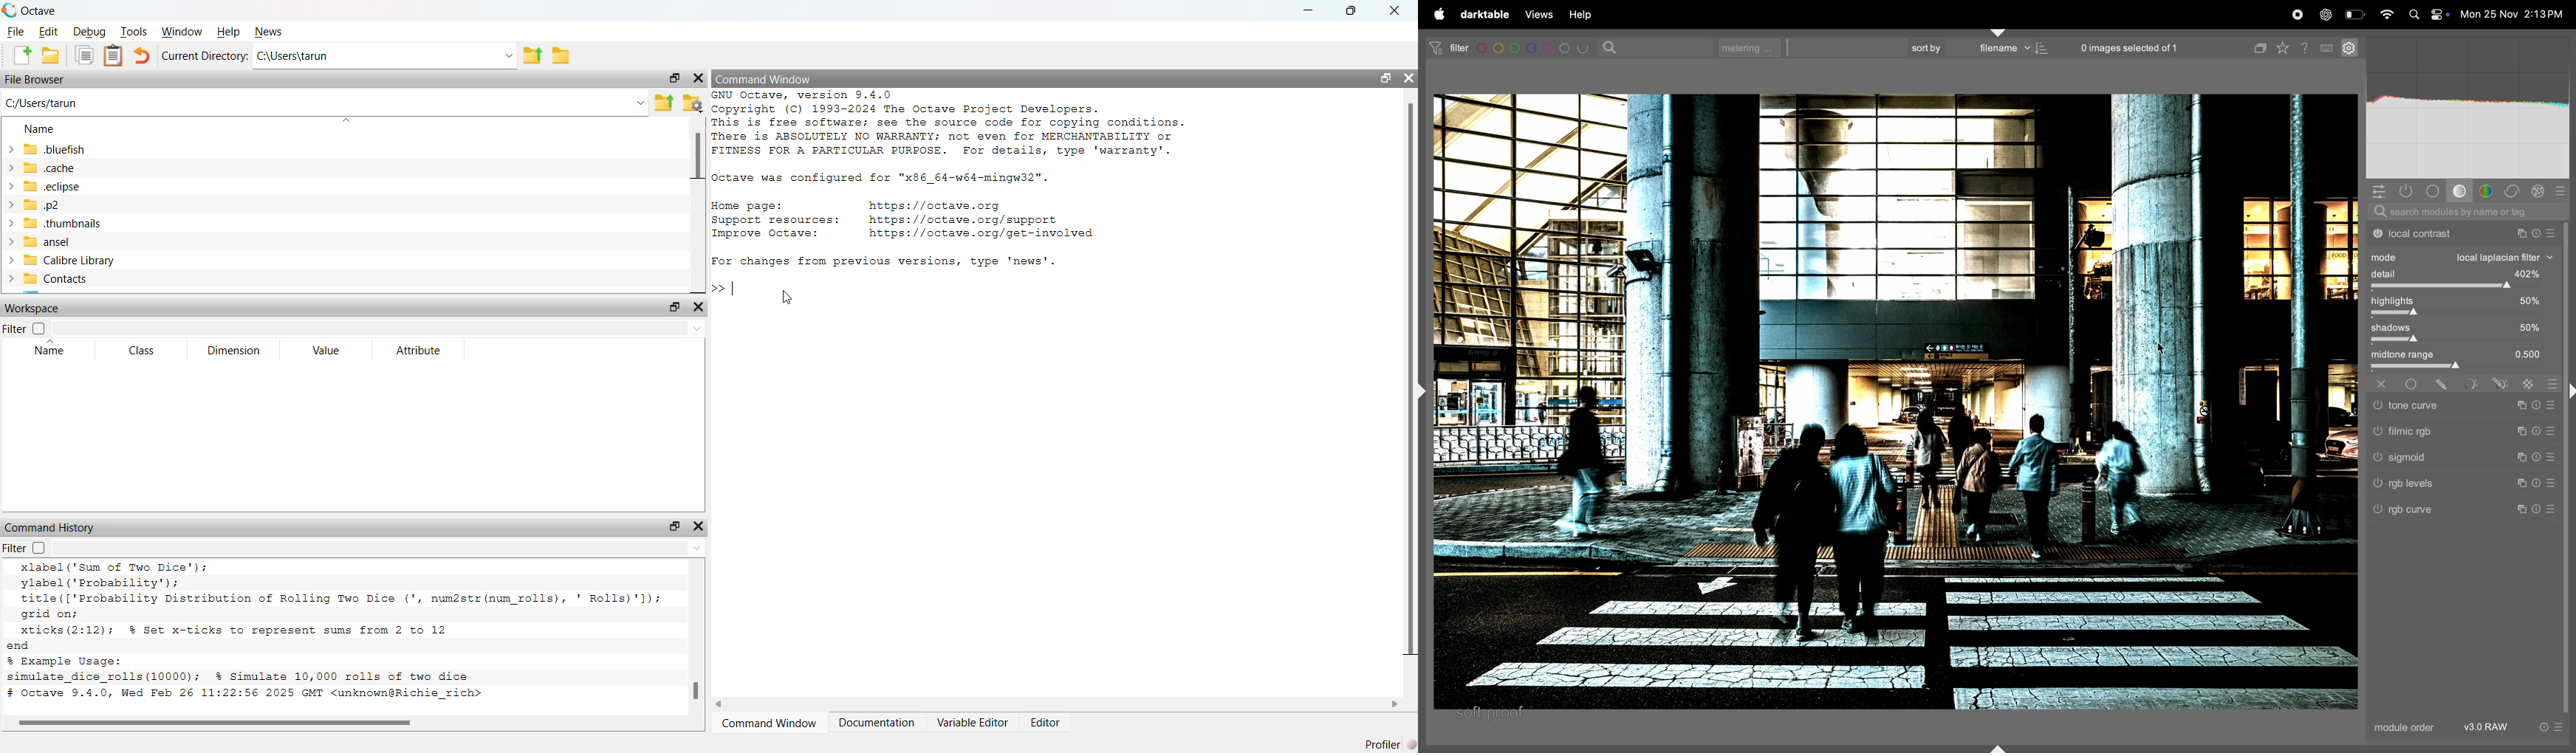  I want to click on V3 raw, so click(2493, 727).